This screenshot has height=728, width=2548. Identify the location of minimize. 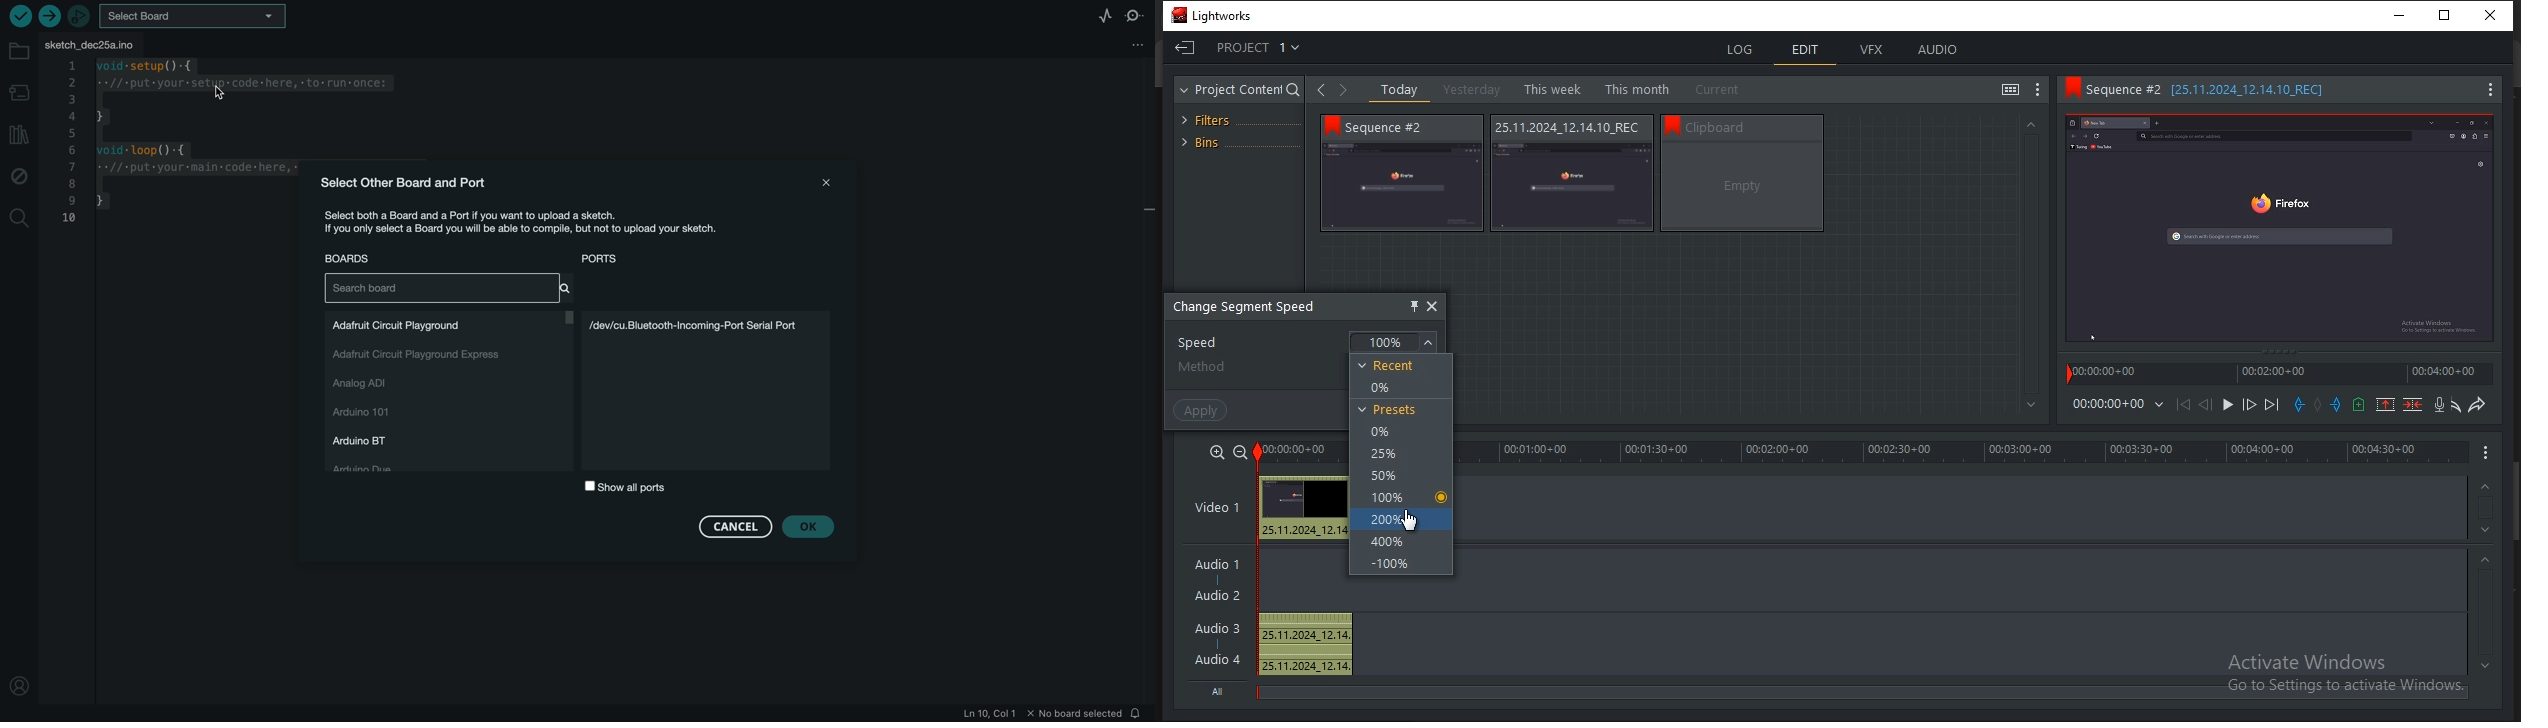
(2406, 14).